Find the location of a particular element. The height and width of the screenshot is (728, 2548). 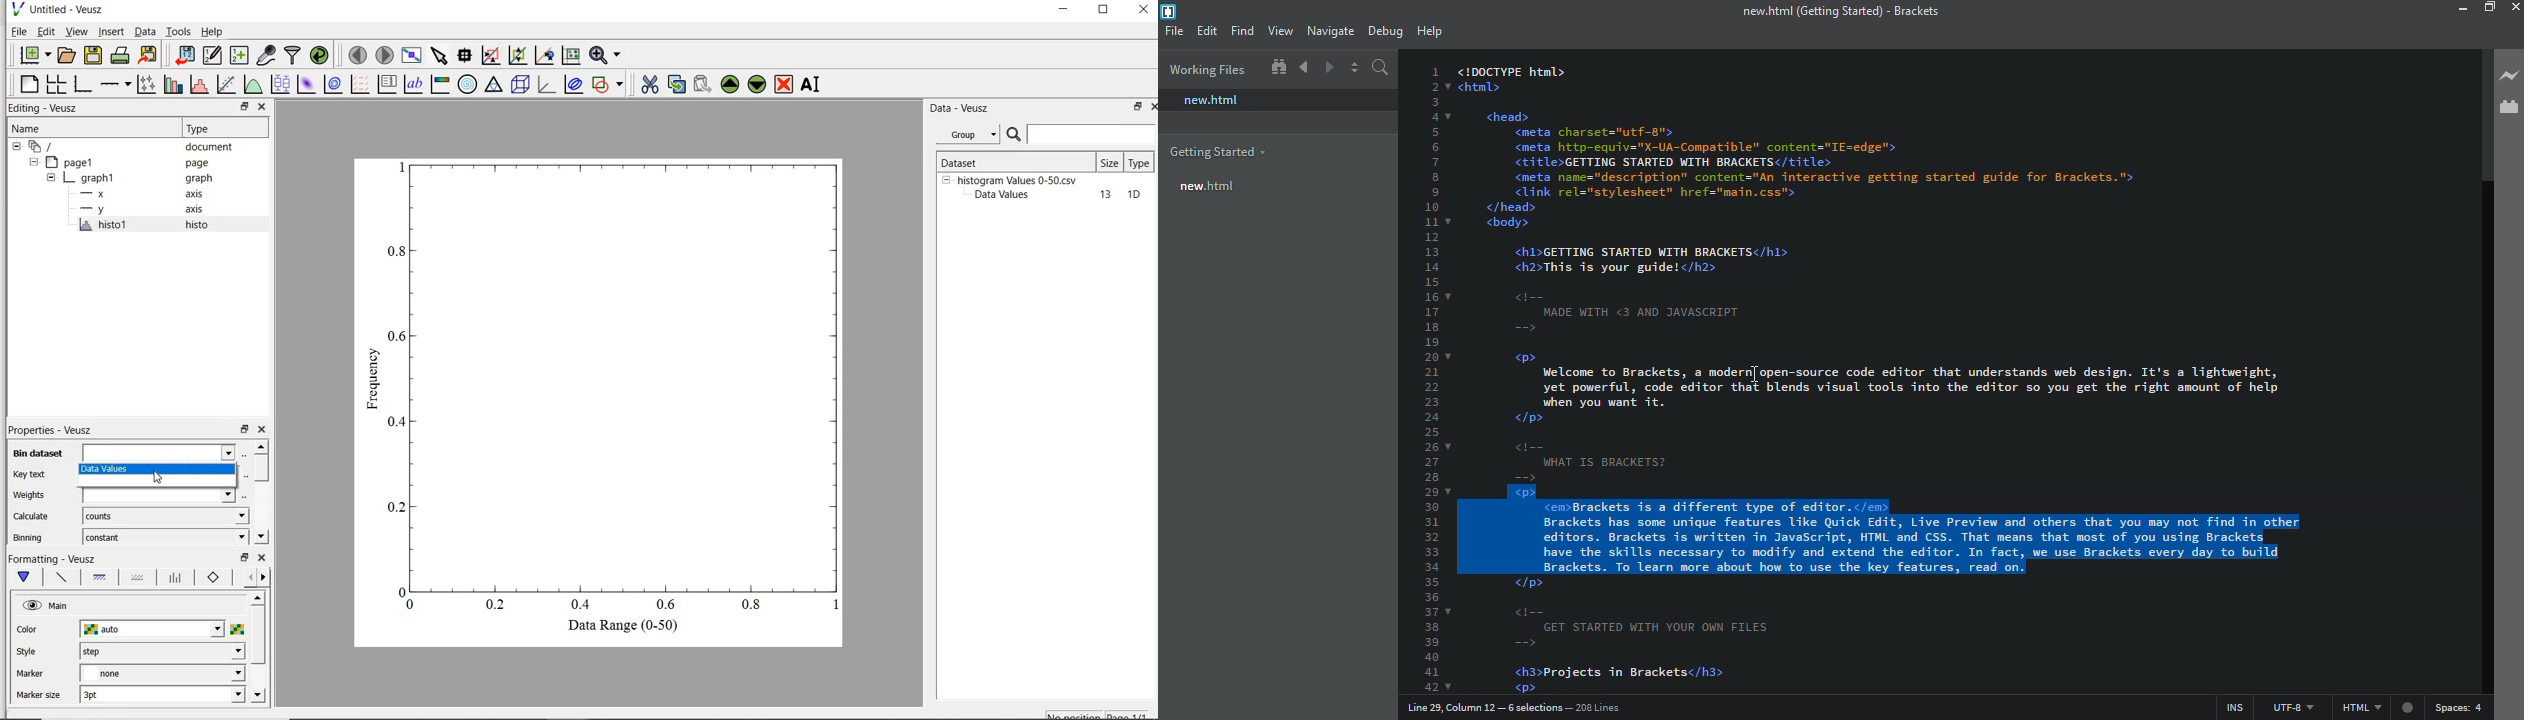

 is located at coordinates (200, 179).